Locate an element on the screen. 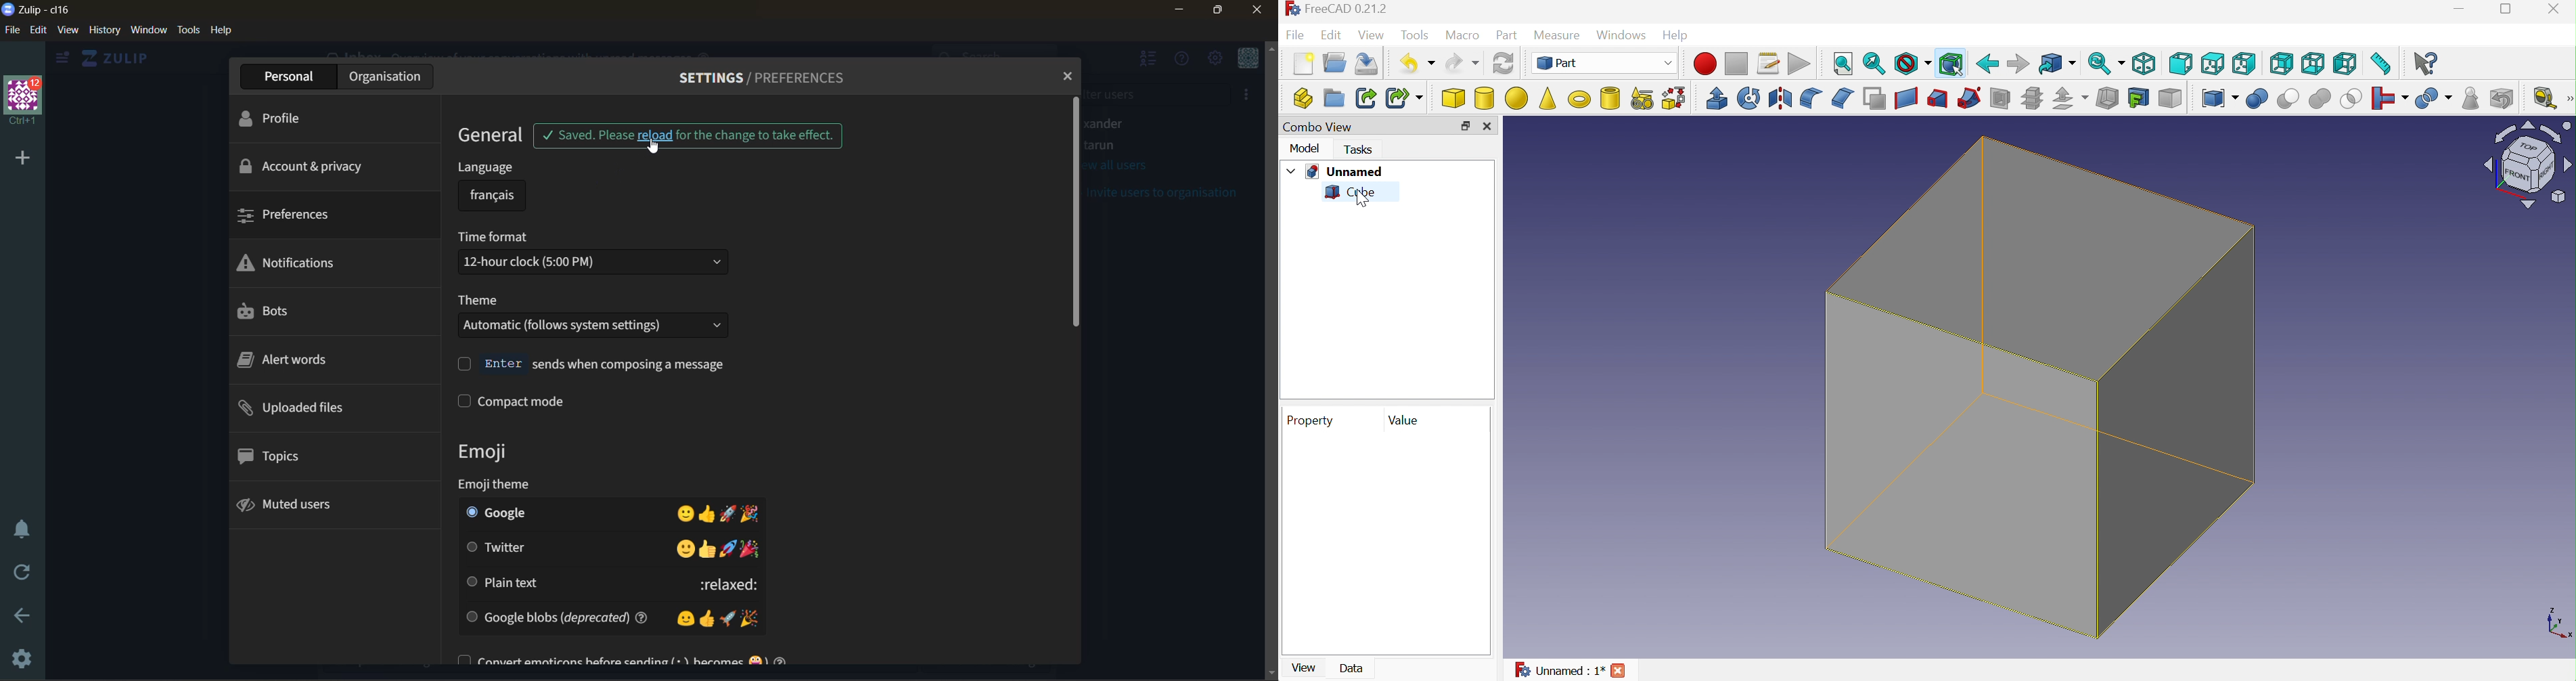 The image size is (2576, 700). Front is located at coordinates (2181, 63).